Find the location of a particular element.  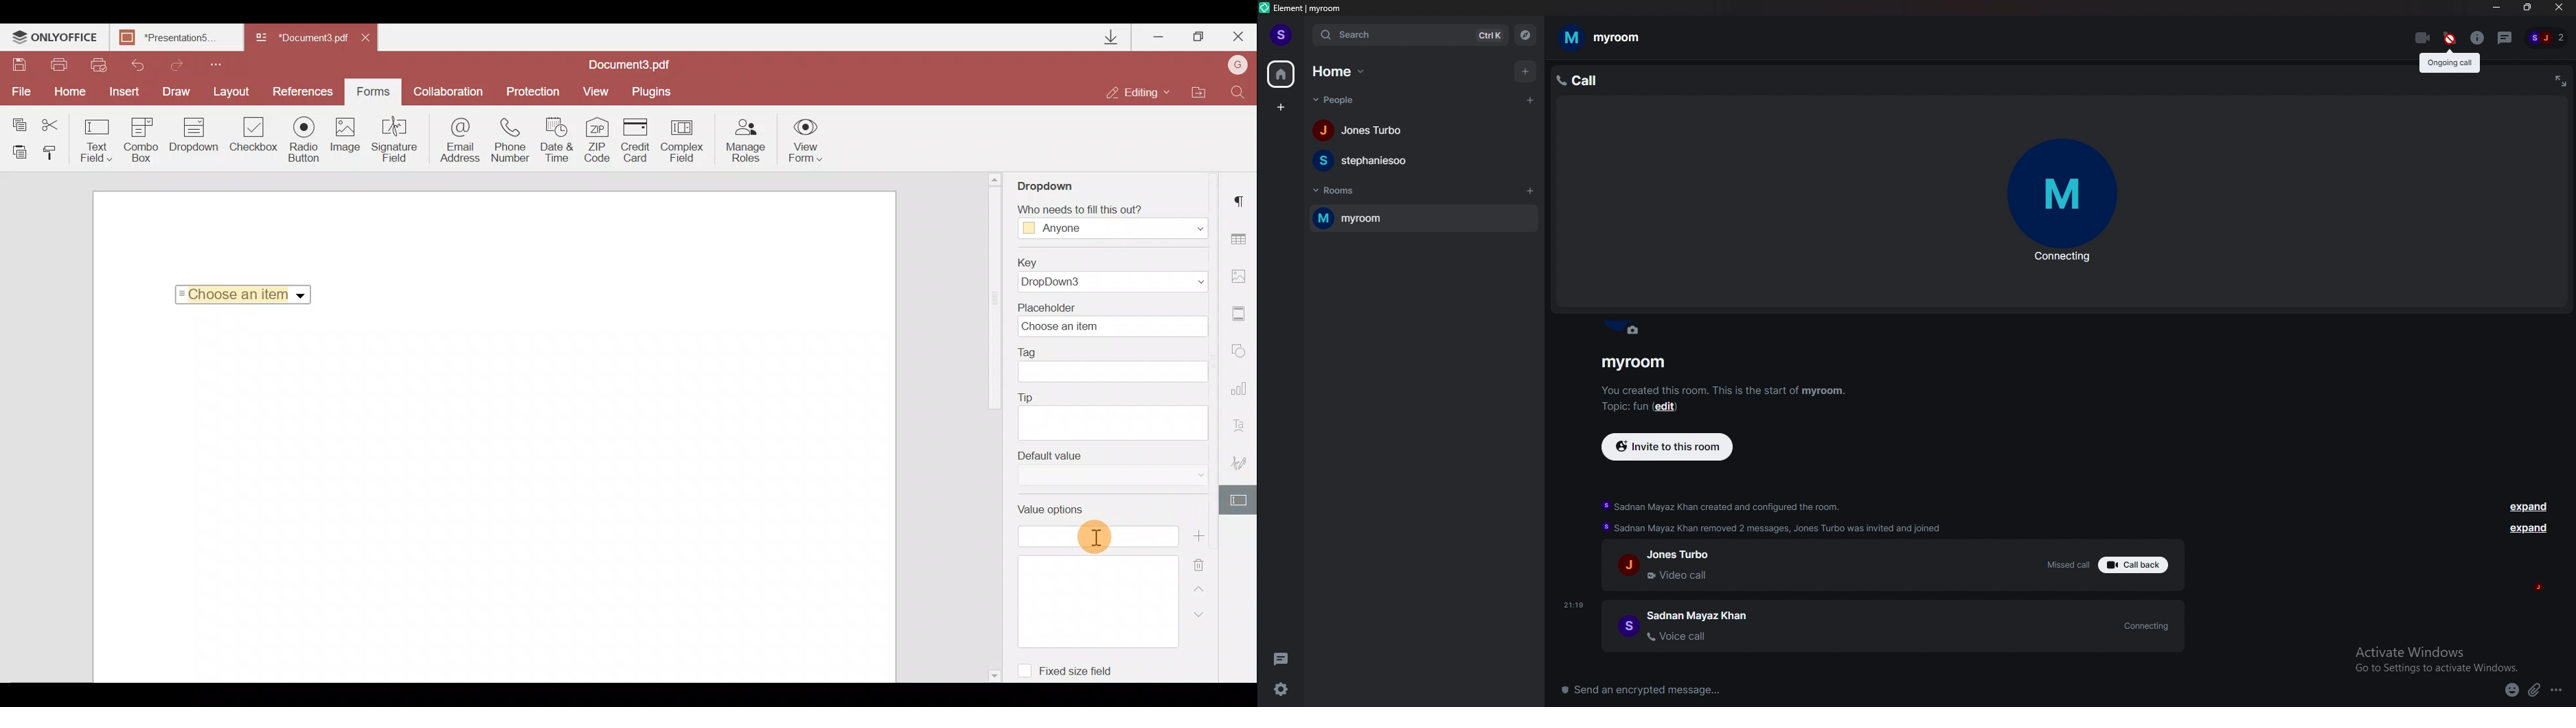

expand is located at coordinates (2560, 82).